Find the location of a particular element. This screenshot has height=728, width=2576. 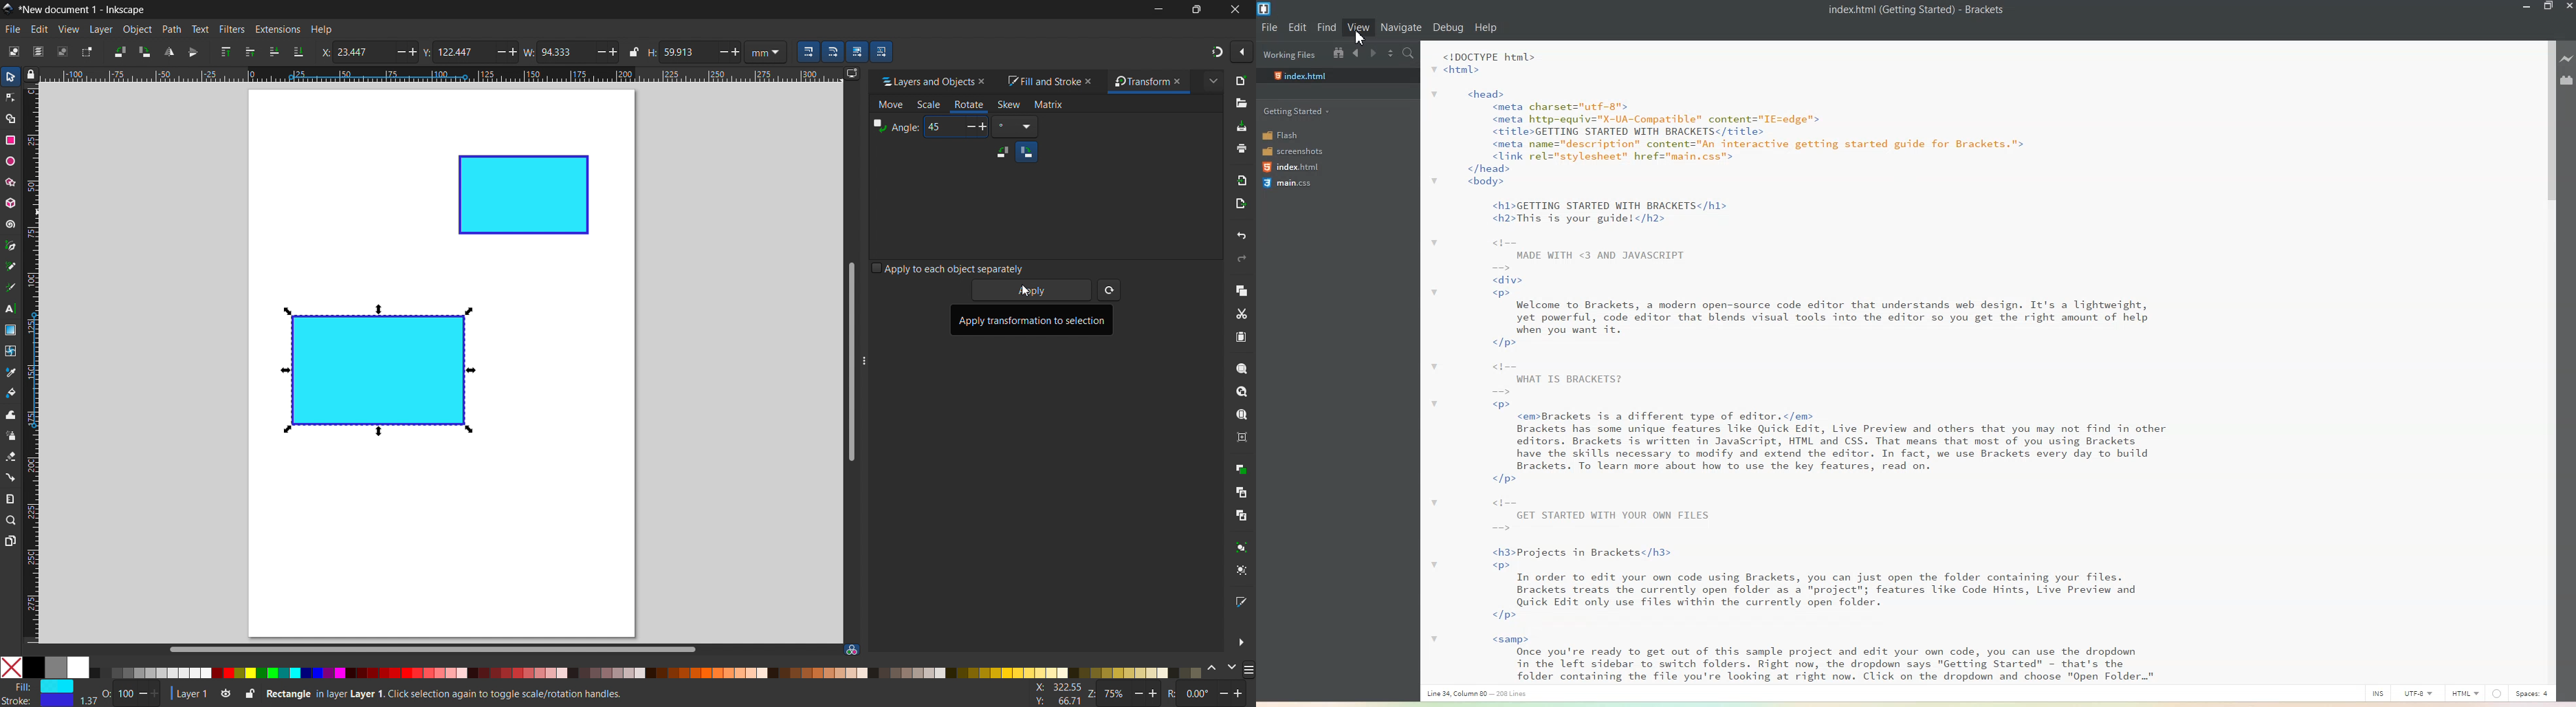

paste is located at coordinates (1241, 336).